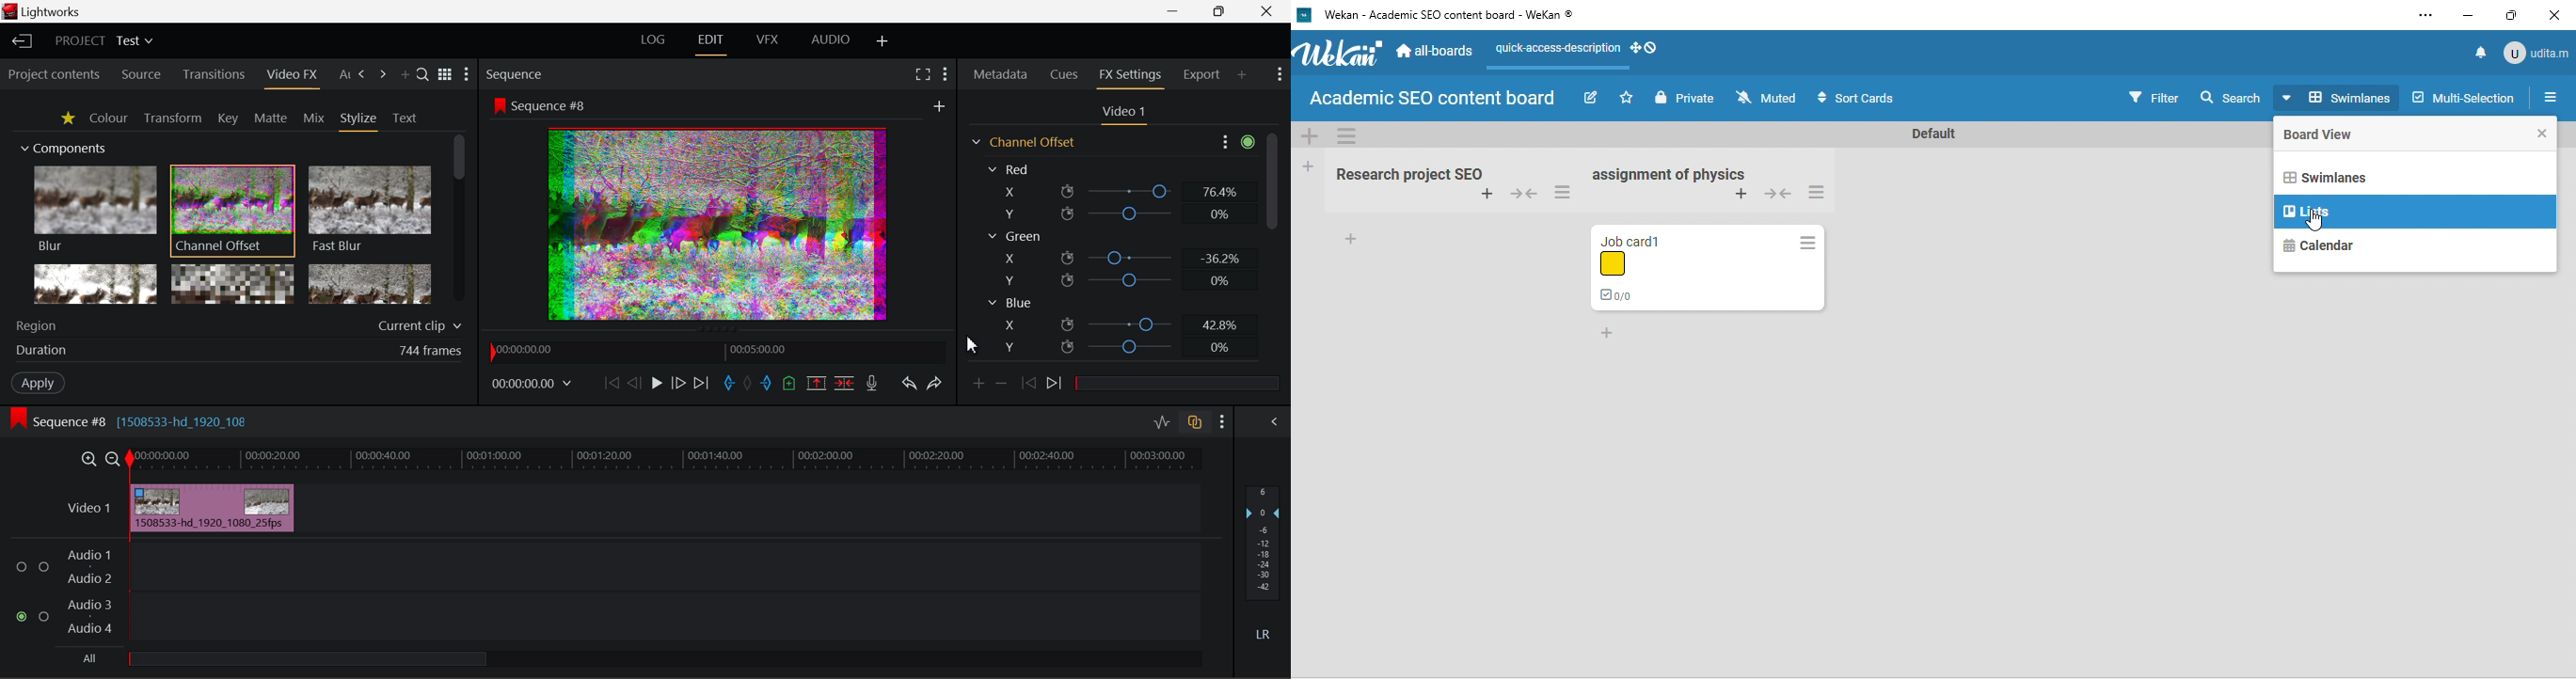  What do you see at coordinates (911, 385) in the screenshot?
I see `Undo` at bounding box center [911, 385].